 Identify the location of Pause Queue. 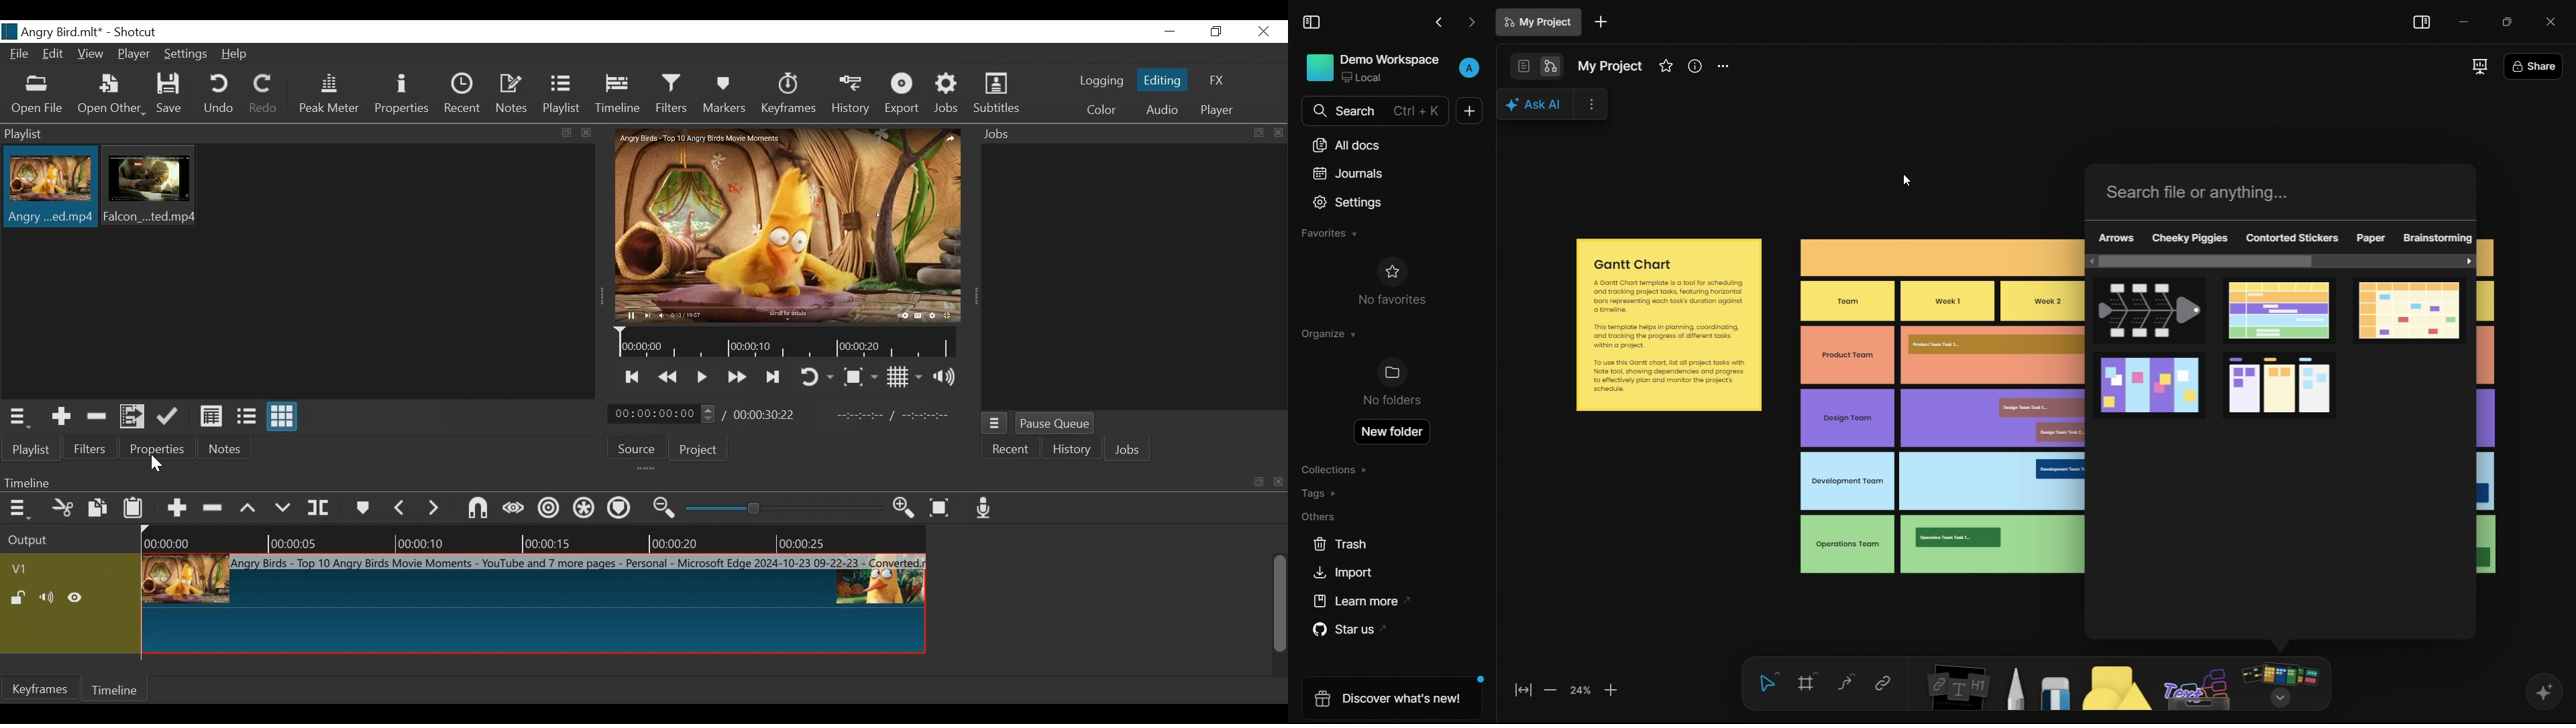
(1057, 423).